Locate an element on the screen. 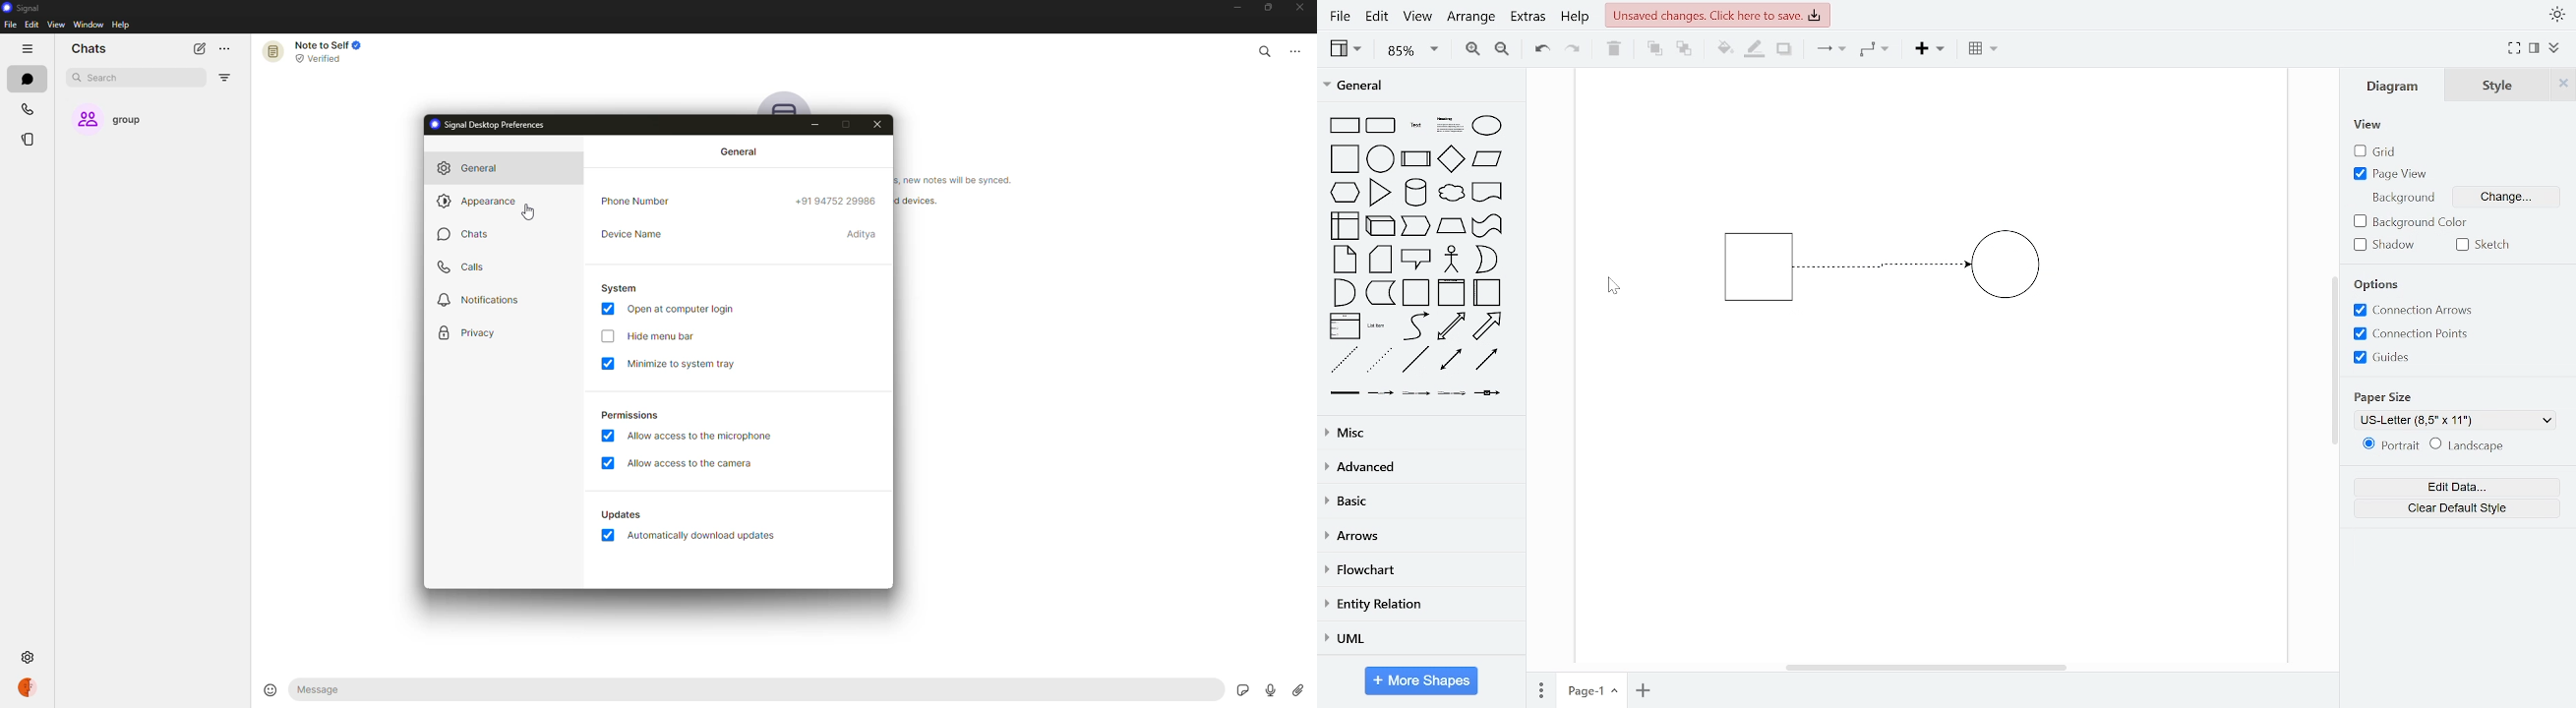 This screenshot has height=728, width=2576. style is located at coordinates (2495, 86).